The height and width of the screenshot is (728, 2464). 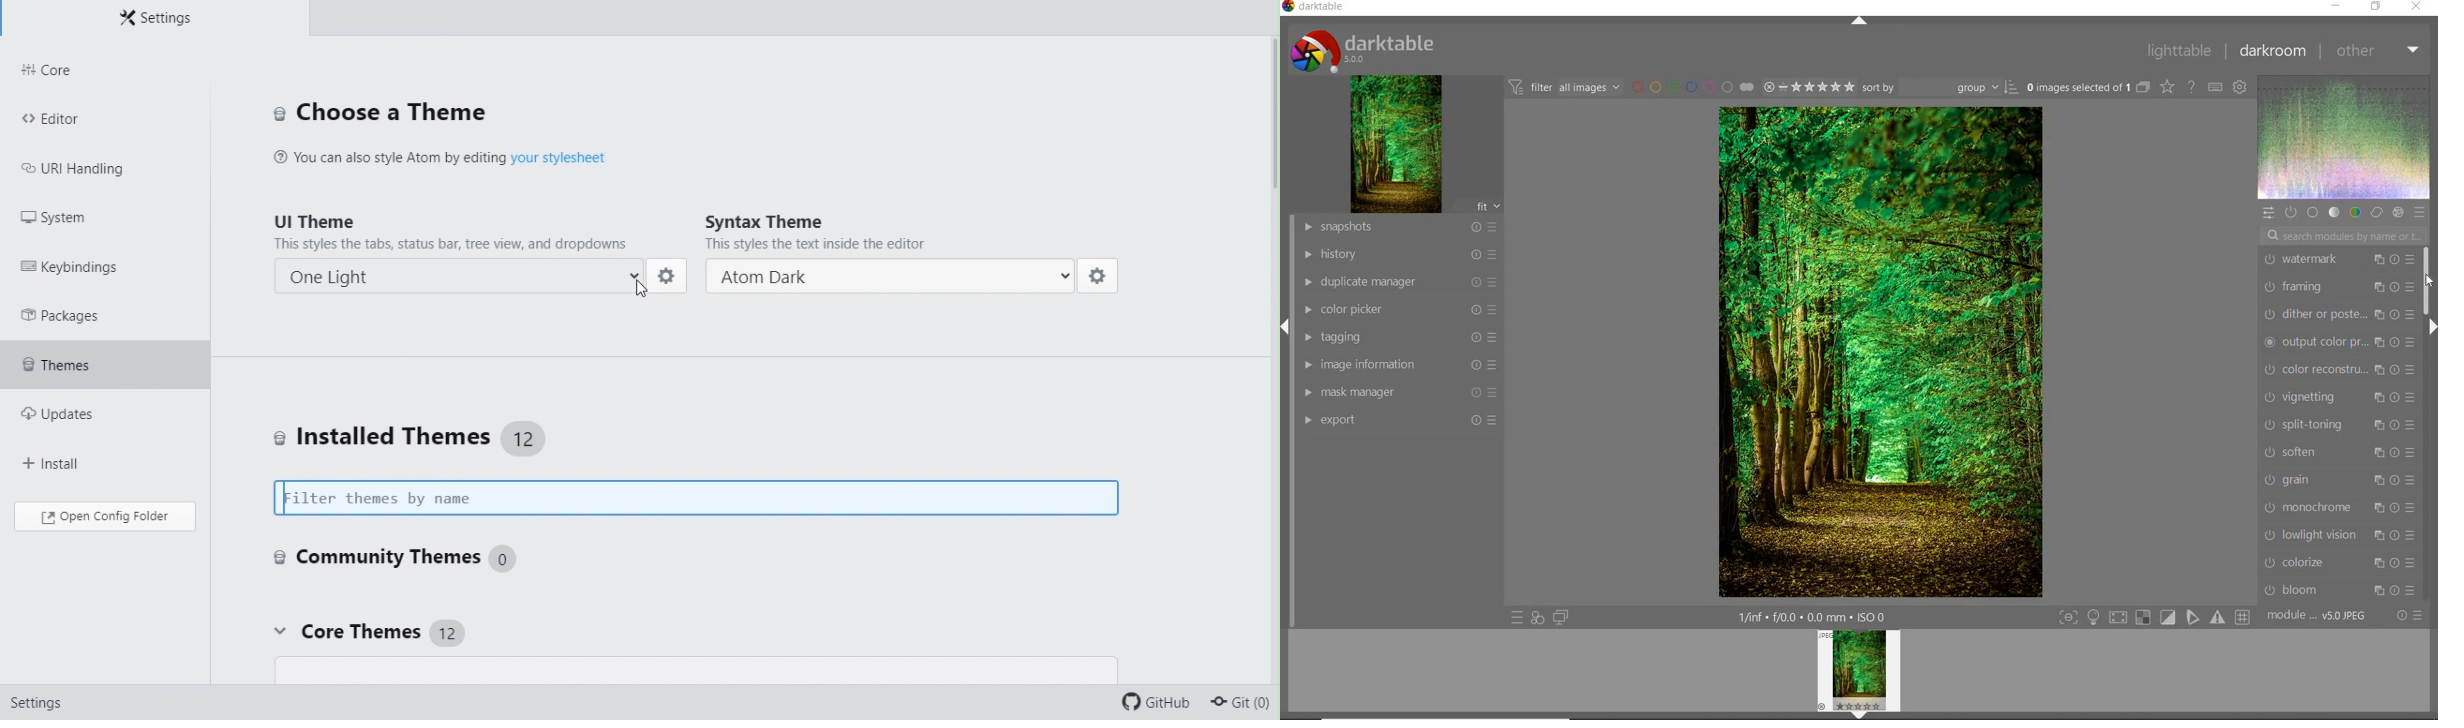 What do you see at coordinates (2421, 212) in the screenshot?
I see `PRESET ` at bounding box center [2421, 212].